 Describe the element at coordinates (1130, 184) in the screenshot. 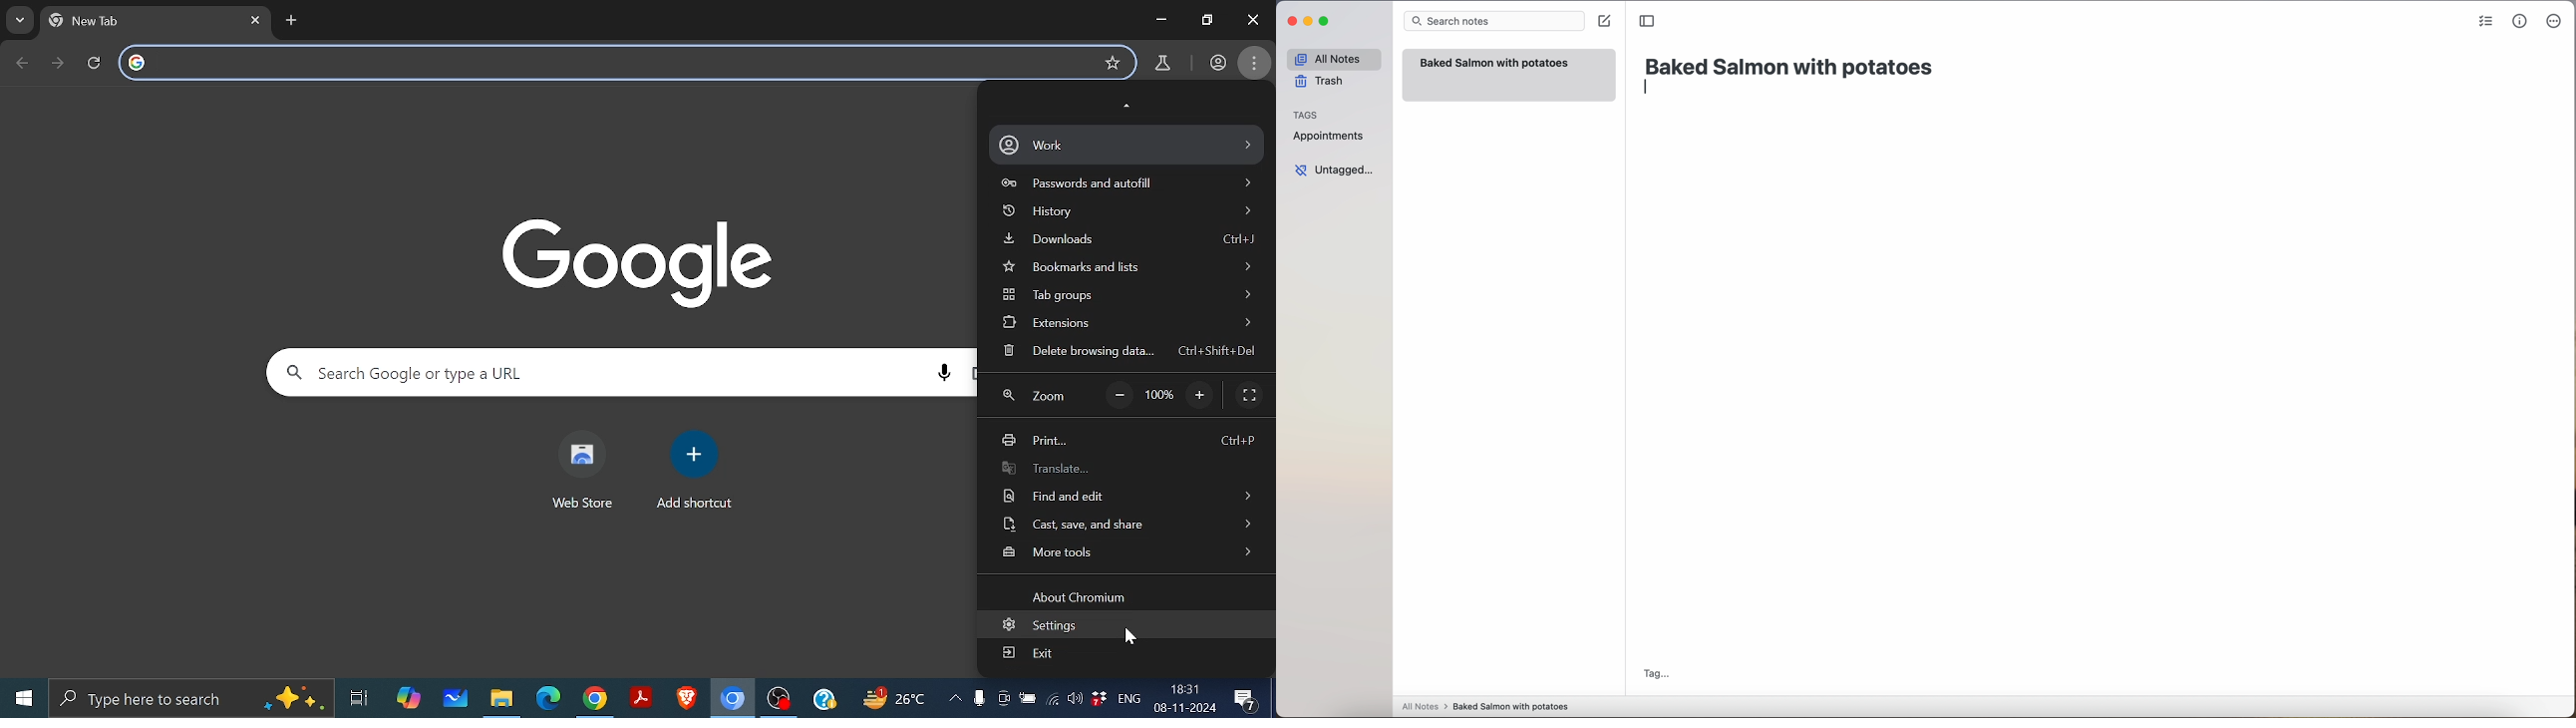

I see `Passwords and autofill` at that location.